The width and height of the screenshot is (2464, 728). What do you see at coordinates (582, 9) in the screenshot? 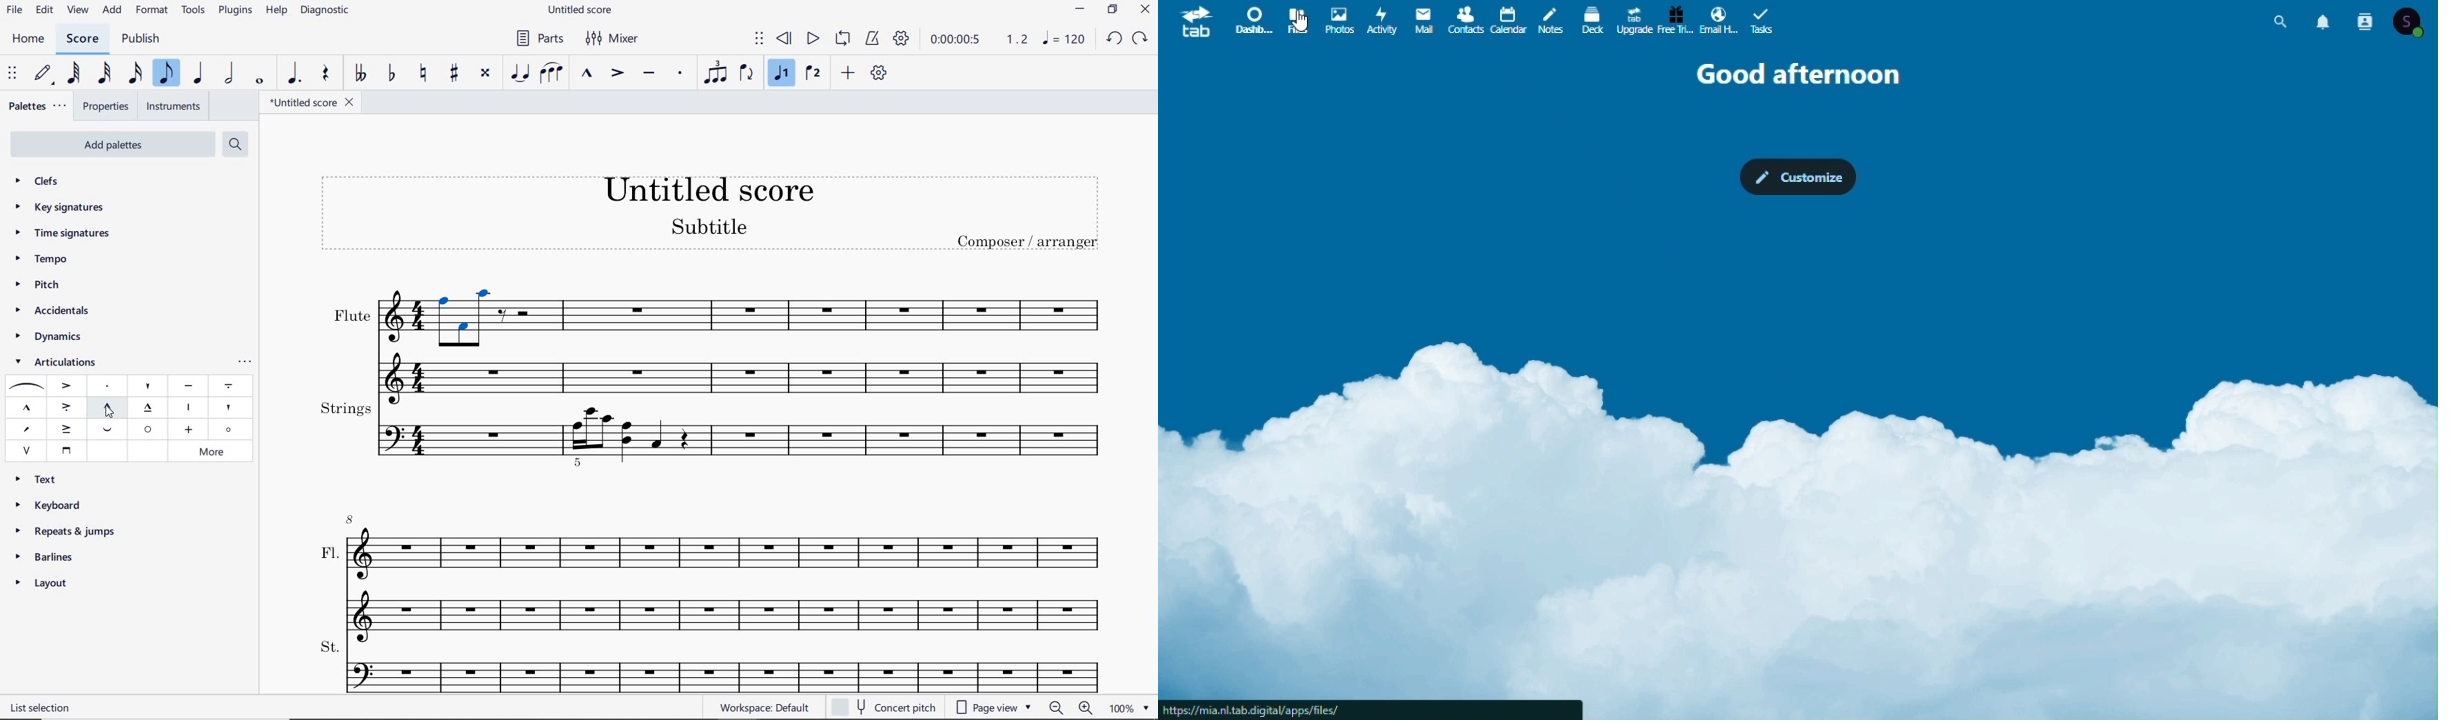
I see `file name` at bounding box center [582, 9].